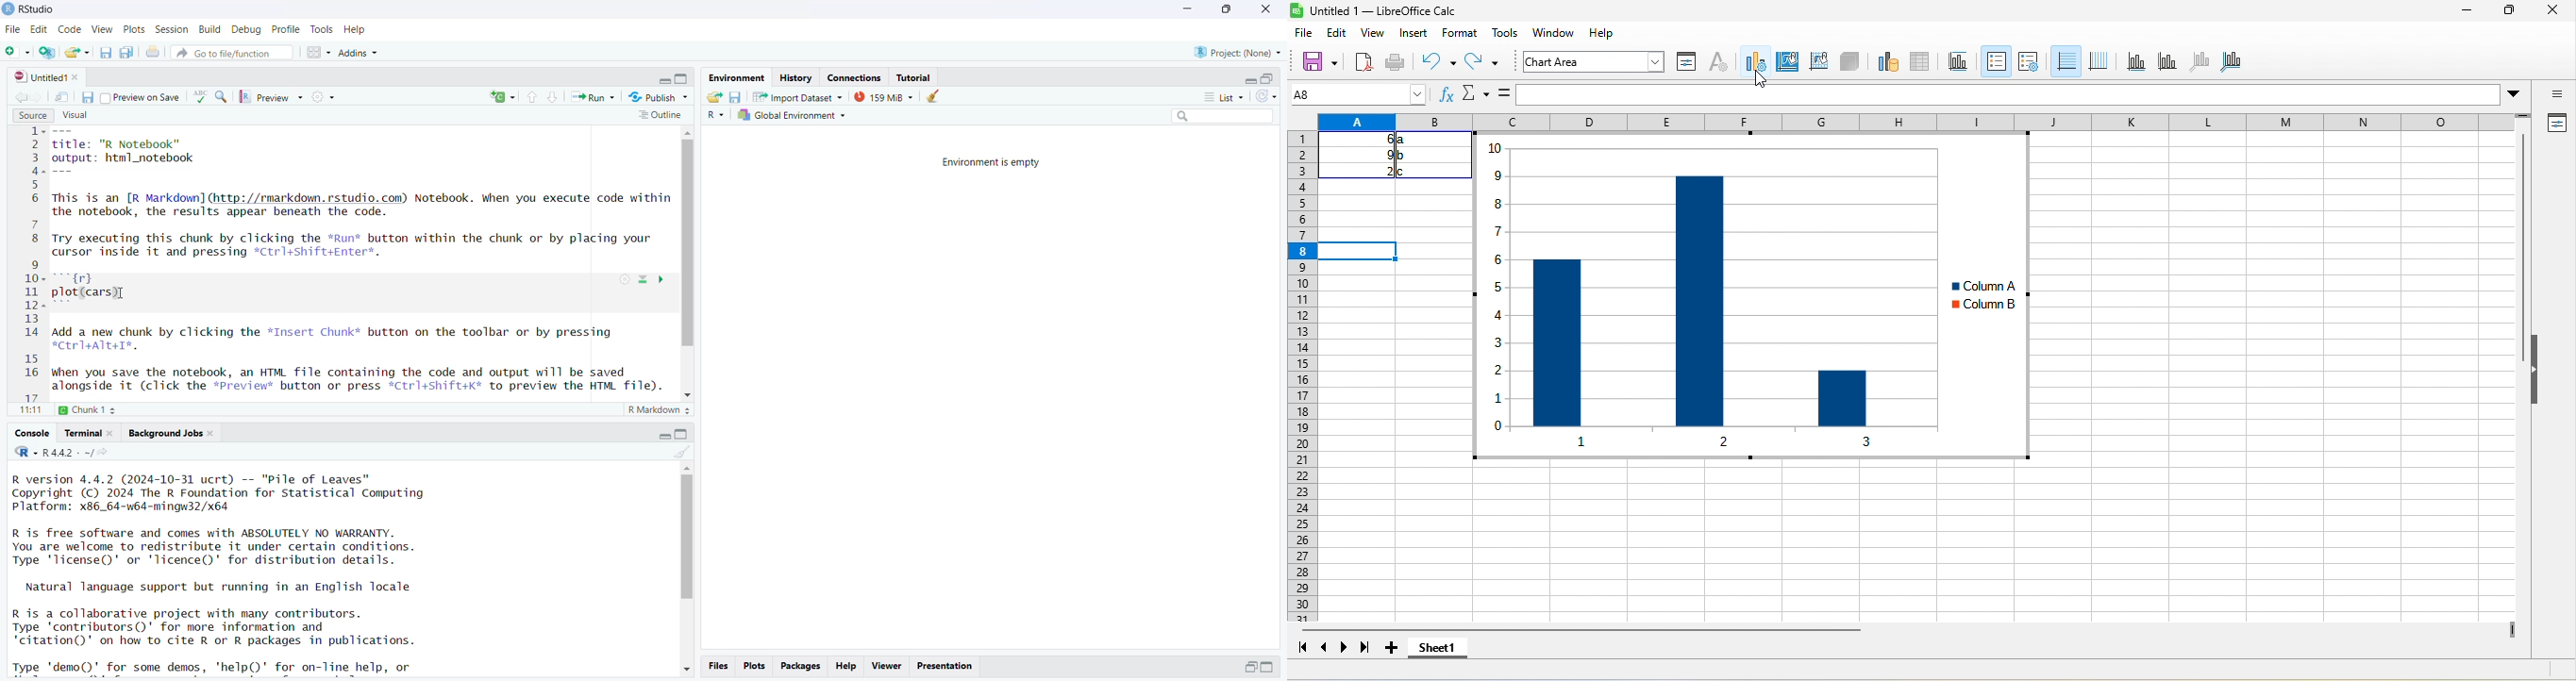 The width and height of the screenshot is (2576, 700). Describe the element at coordinates (36, 263) in the screenshot. I see `line numbers` at that location.